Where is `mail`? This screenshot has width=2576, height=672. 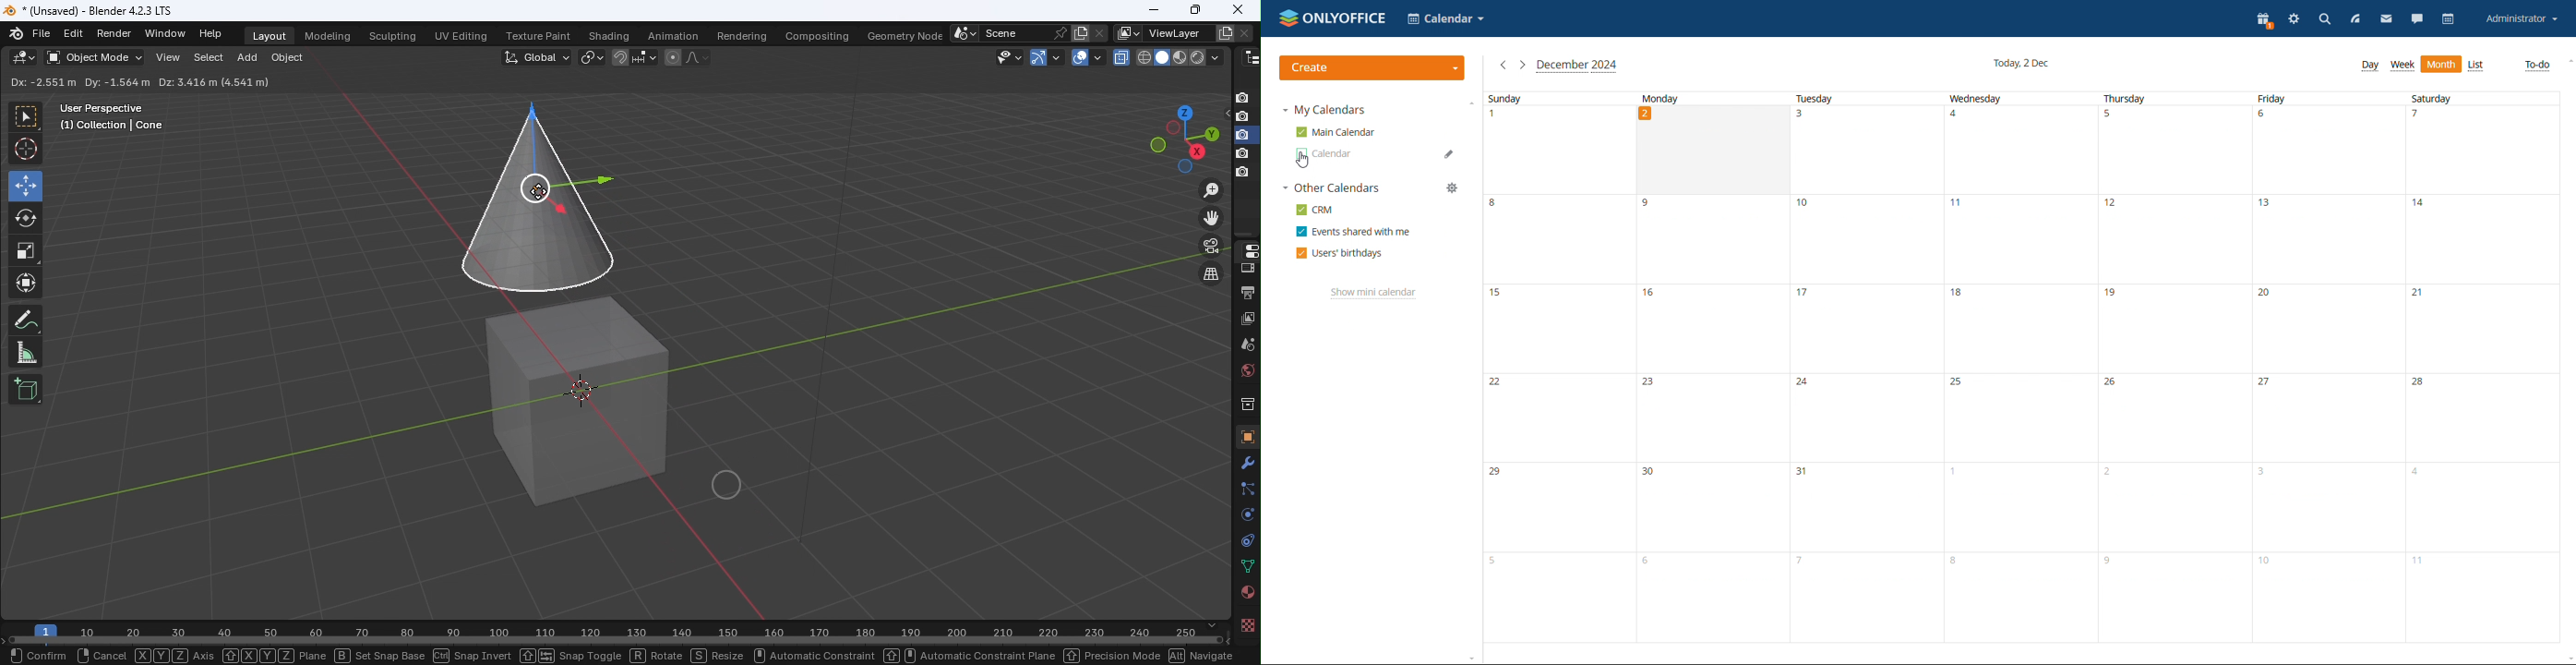
mail is located at coordinates (2386, 21).